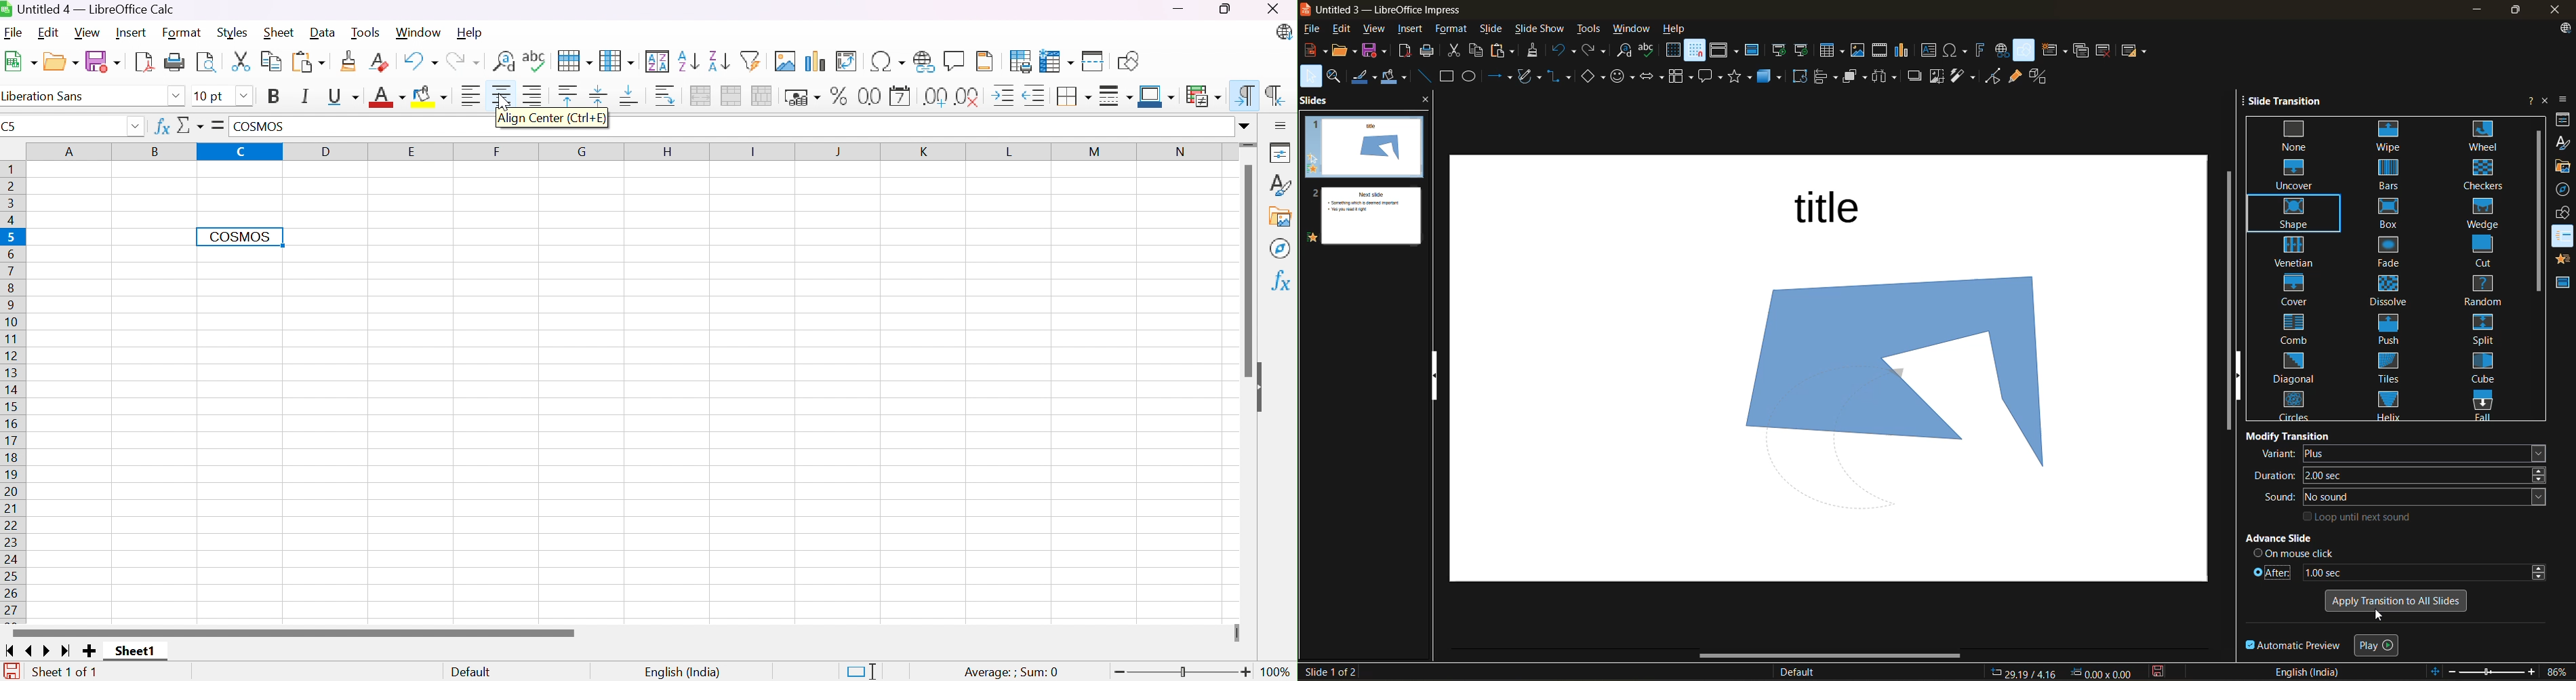 This screenshot has height=700, width=2576. What do you see at coordinates (2408, 497) in the screenshot?
I see `sound` at bounding box center [2408, 497].